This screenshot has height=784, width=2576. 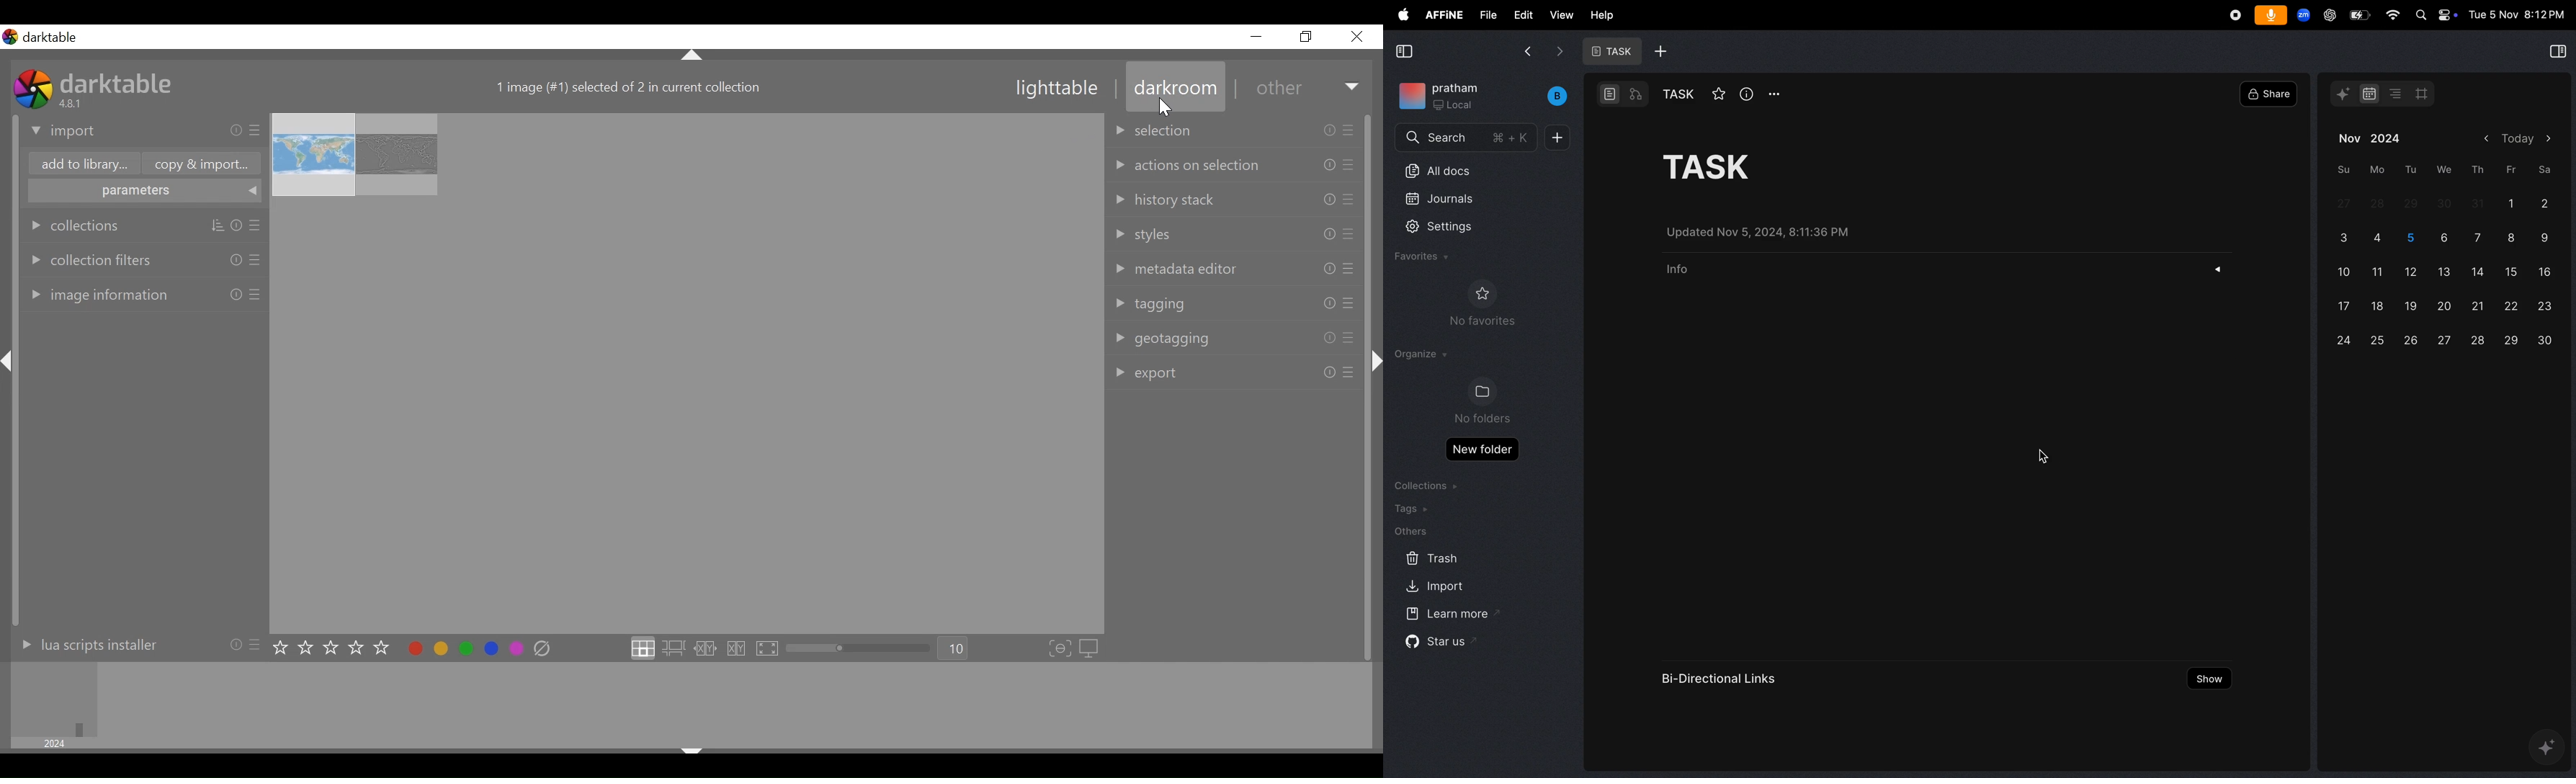 I want to click on tagging, so click(x=1235, y=303).